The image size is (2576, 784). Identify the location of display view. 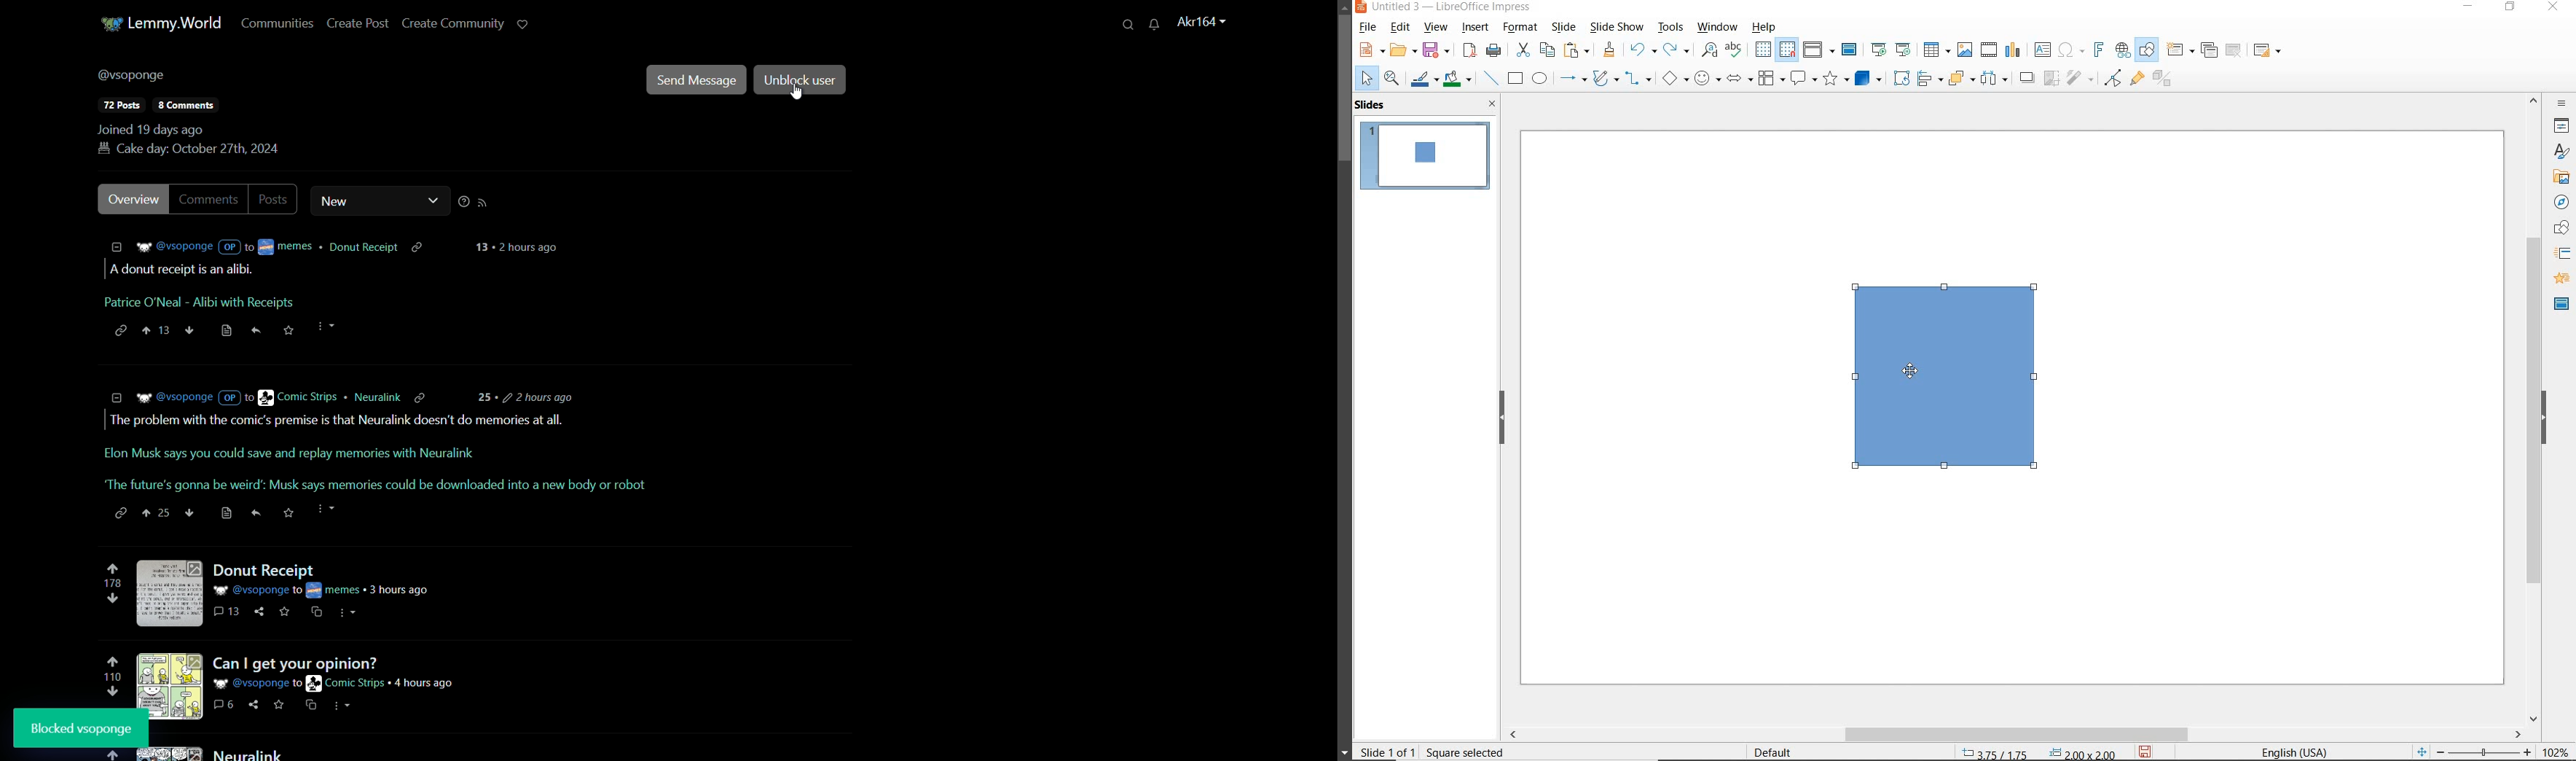
(1819, 50).